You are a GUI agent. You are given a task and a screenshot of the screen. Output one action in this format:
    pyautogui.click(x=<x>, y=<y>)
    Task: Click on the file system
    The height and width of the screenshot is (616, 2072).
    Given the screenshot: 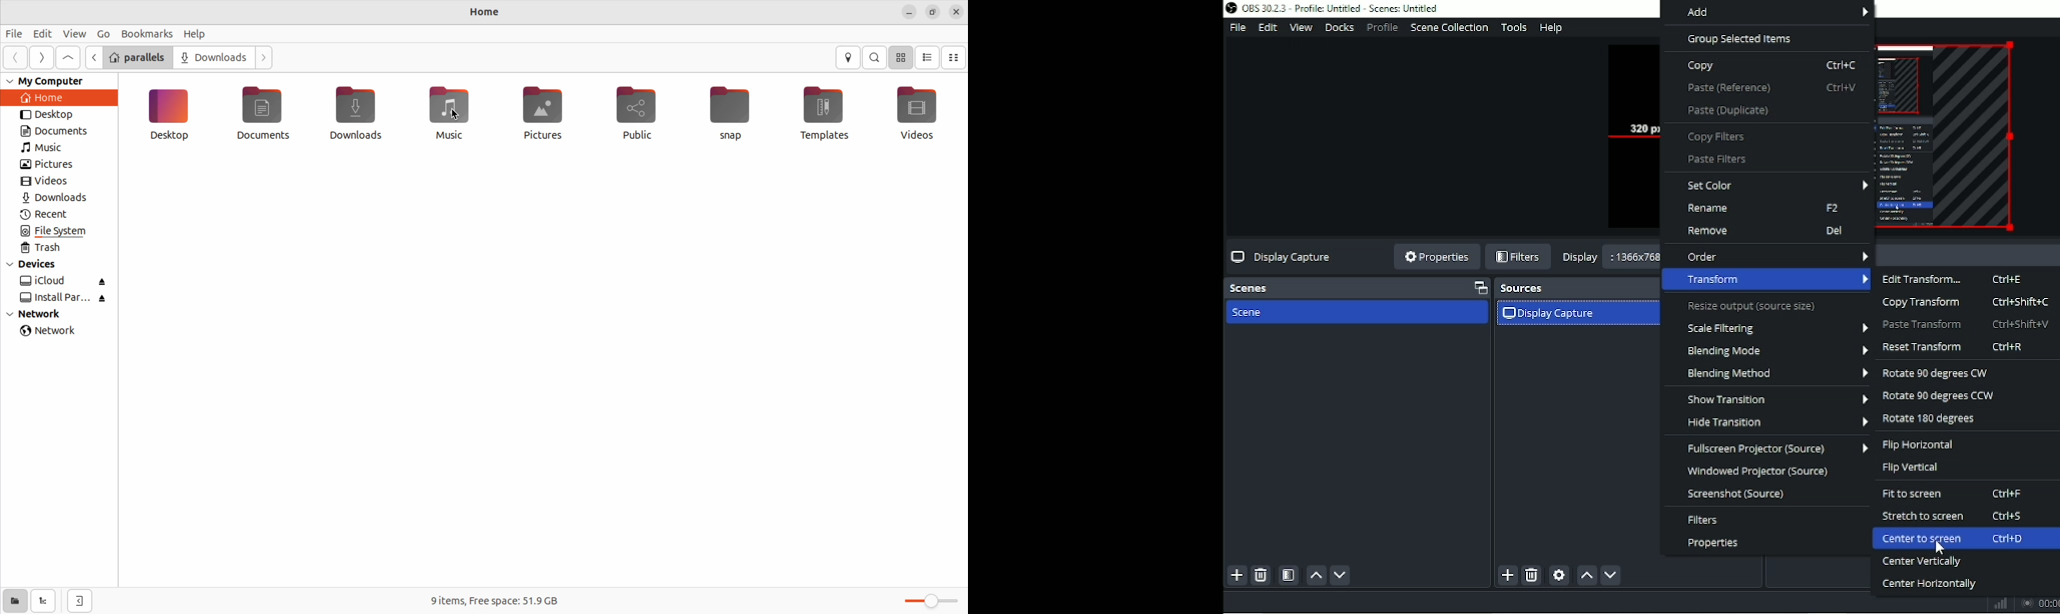 What is the action you would take?
    pyautogui.click(x=57, y=231)
    